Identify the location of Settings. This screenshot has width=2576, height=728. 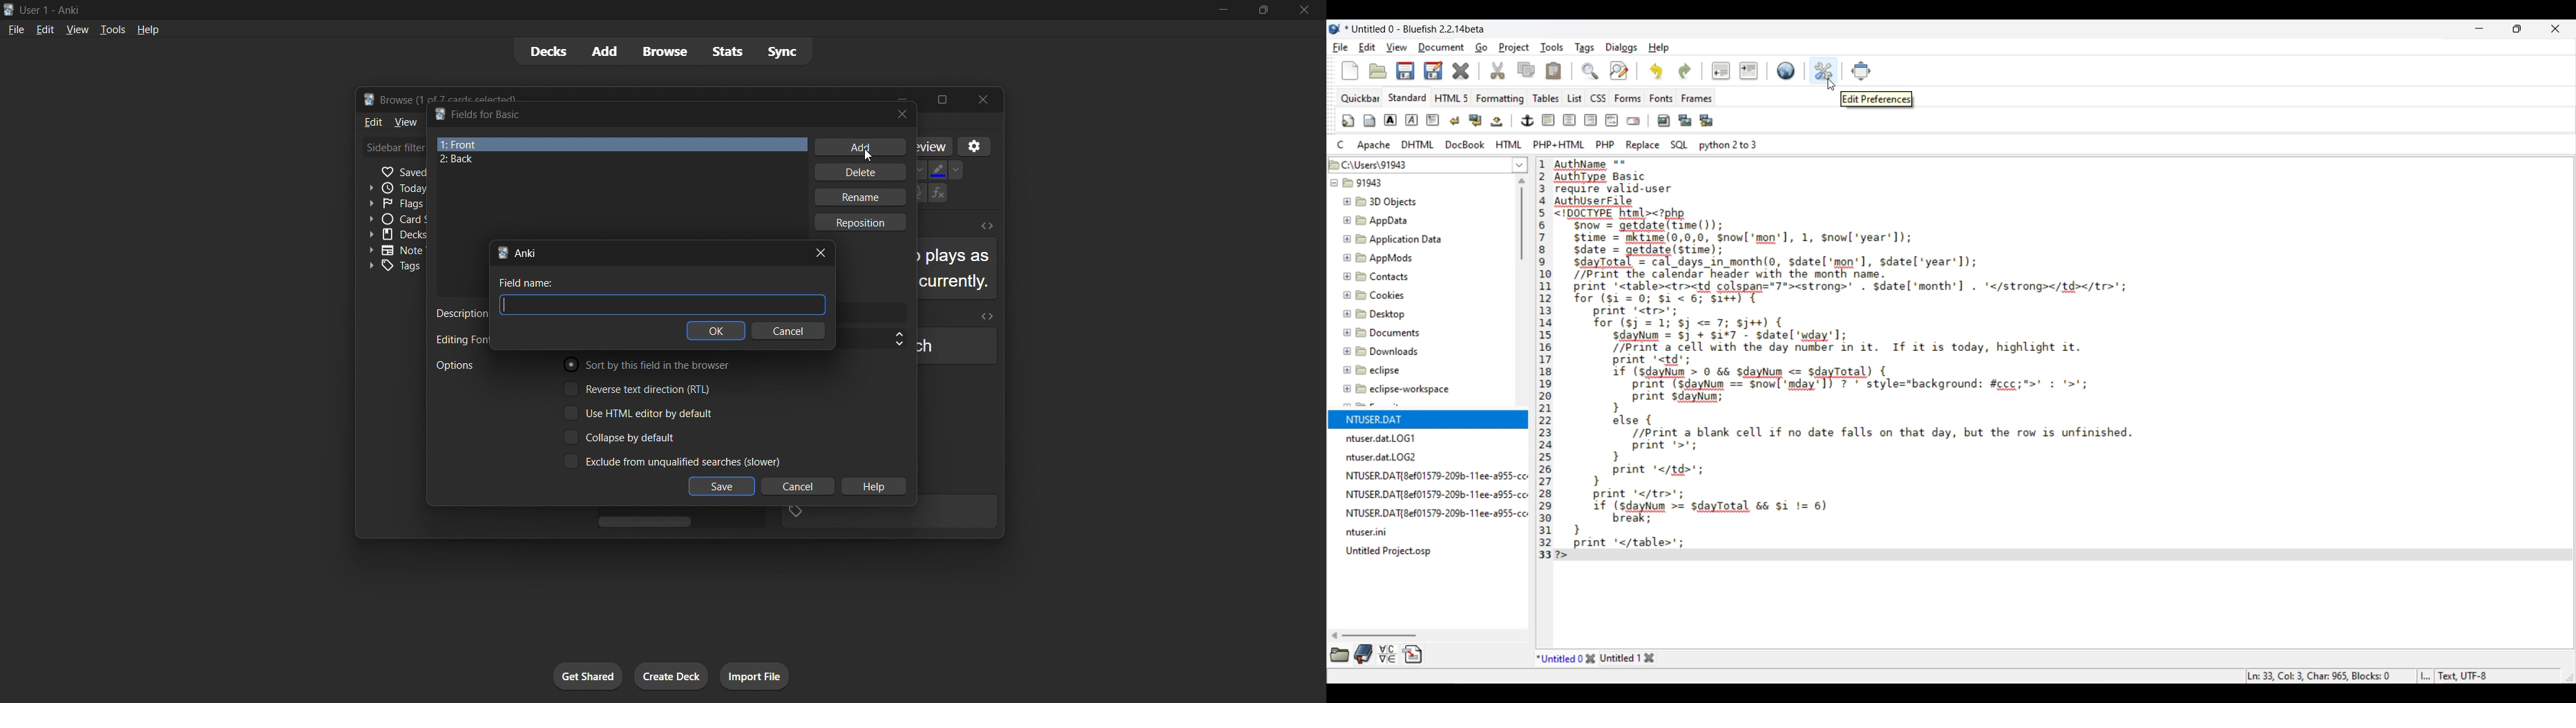
(977, 144).